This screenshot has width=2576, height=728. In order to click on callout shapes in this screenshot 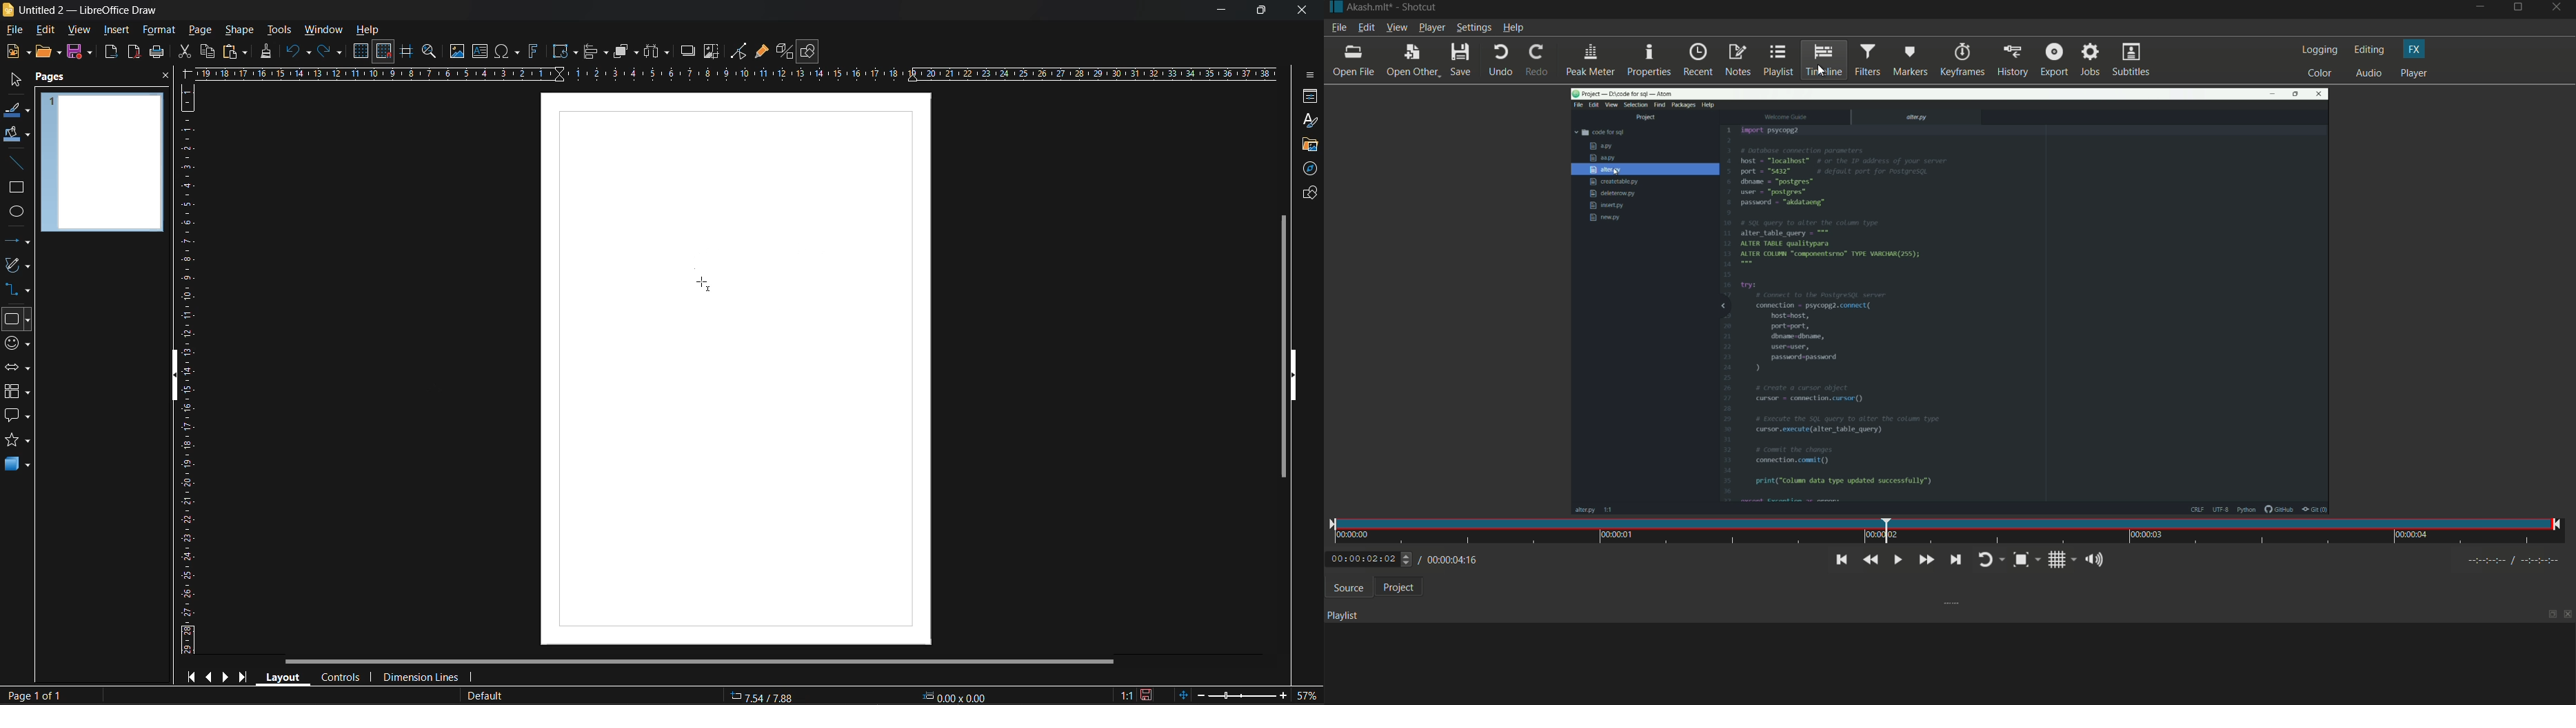, I will do `click(17, 415)`.